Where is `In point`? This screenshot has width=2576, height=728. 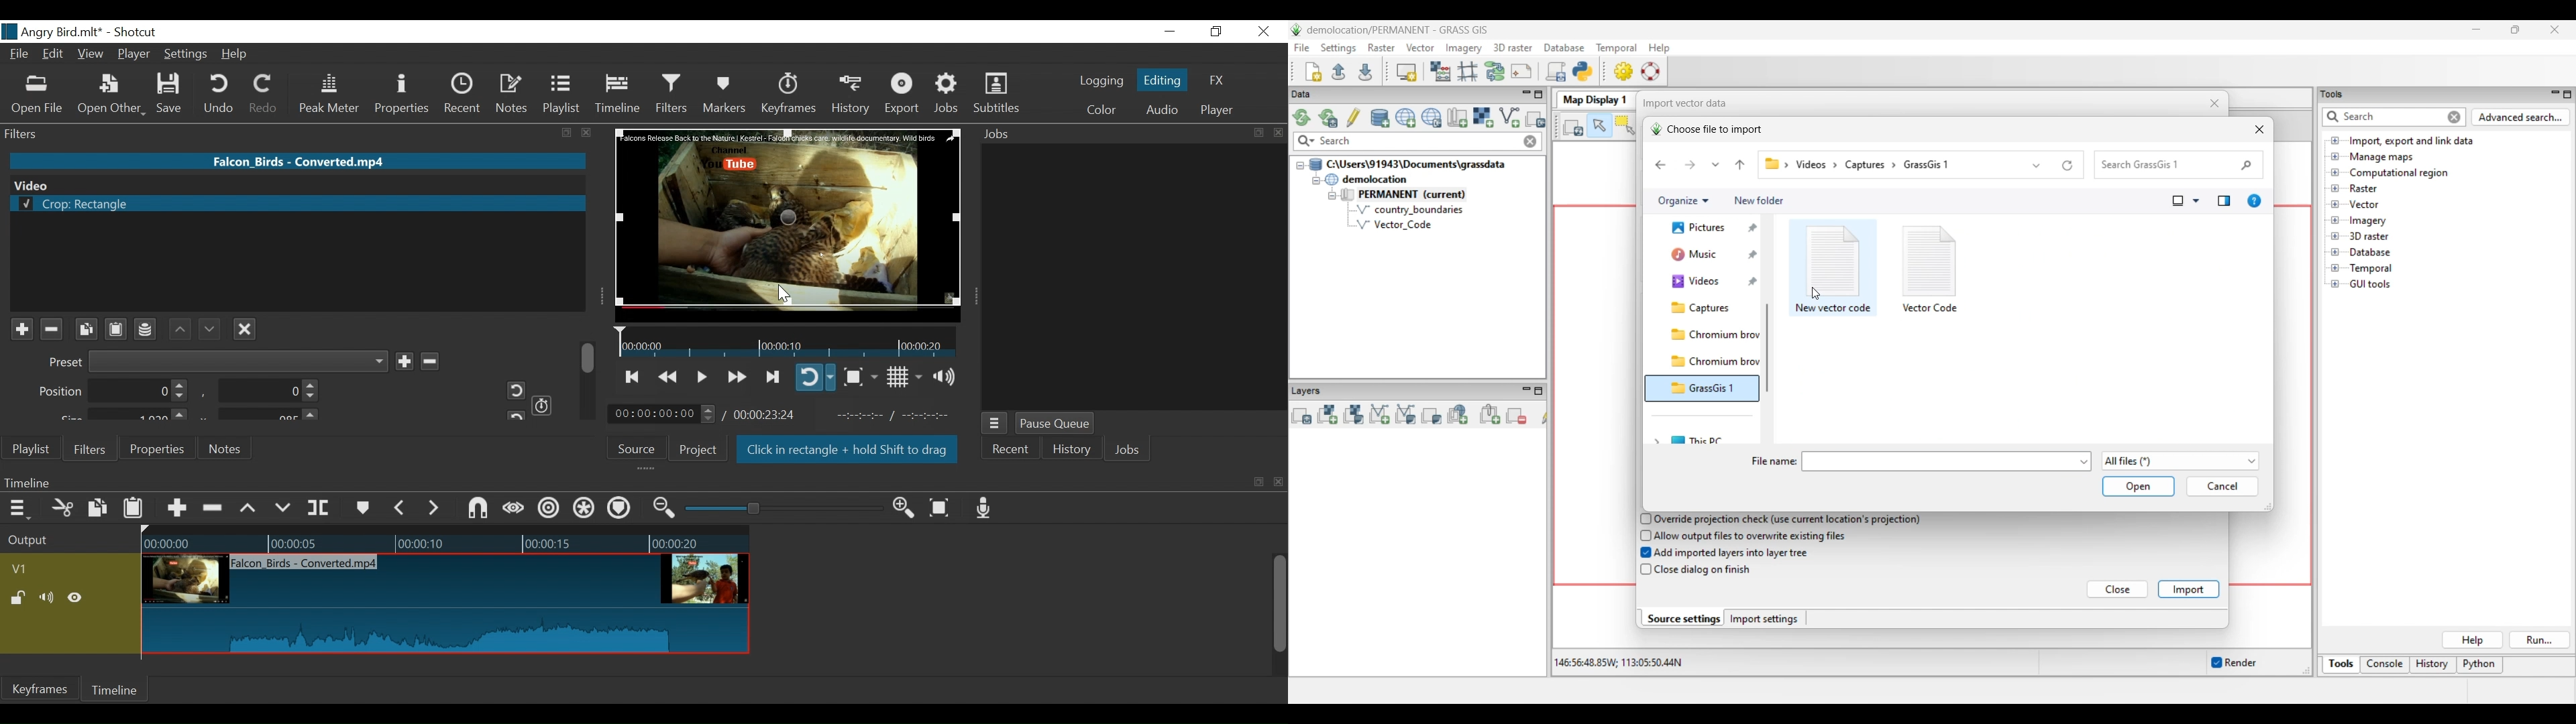 In point is located at coordinates (898, 416).